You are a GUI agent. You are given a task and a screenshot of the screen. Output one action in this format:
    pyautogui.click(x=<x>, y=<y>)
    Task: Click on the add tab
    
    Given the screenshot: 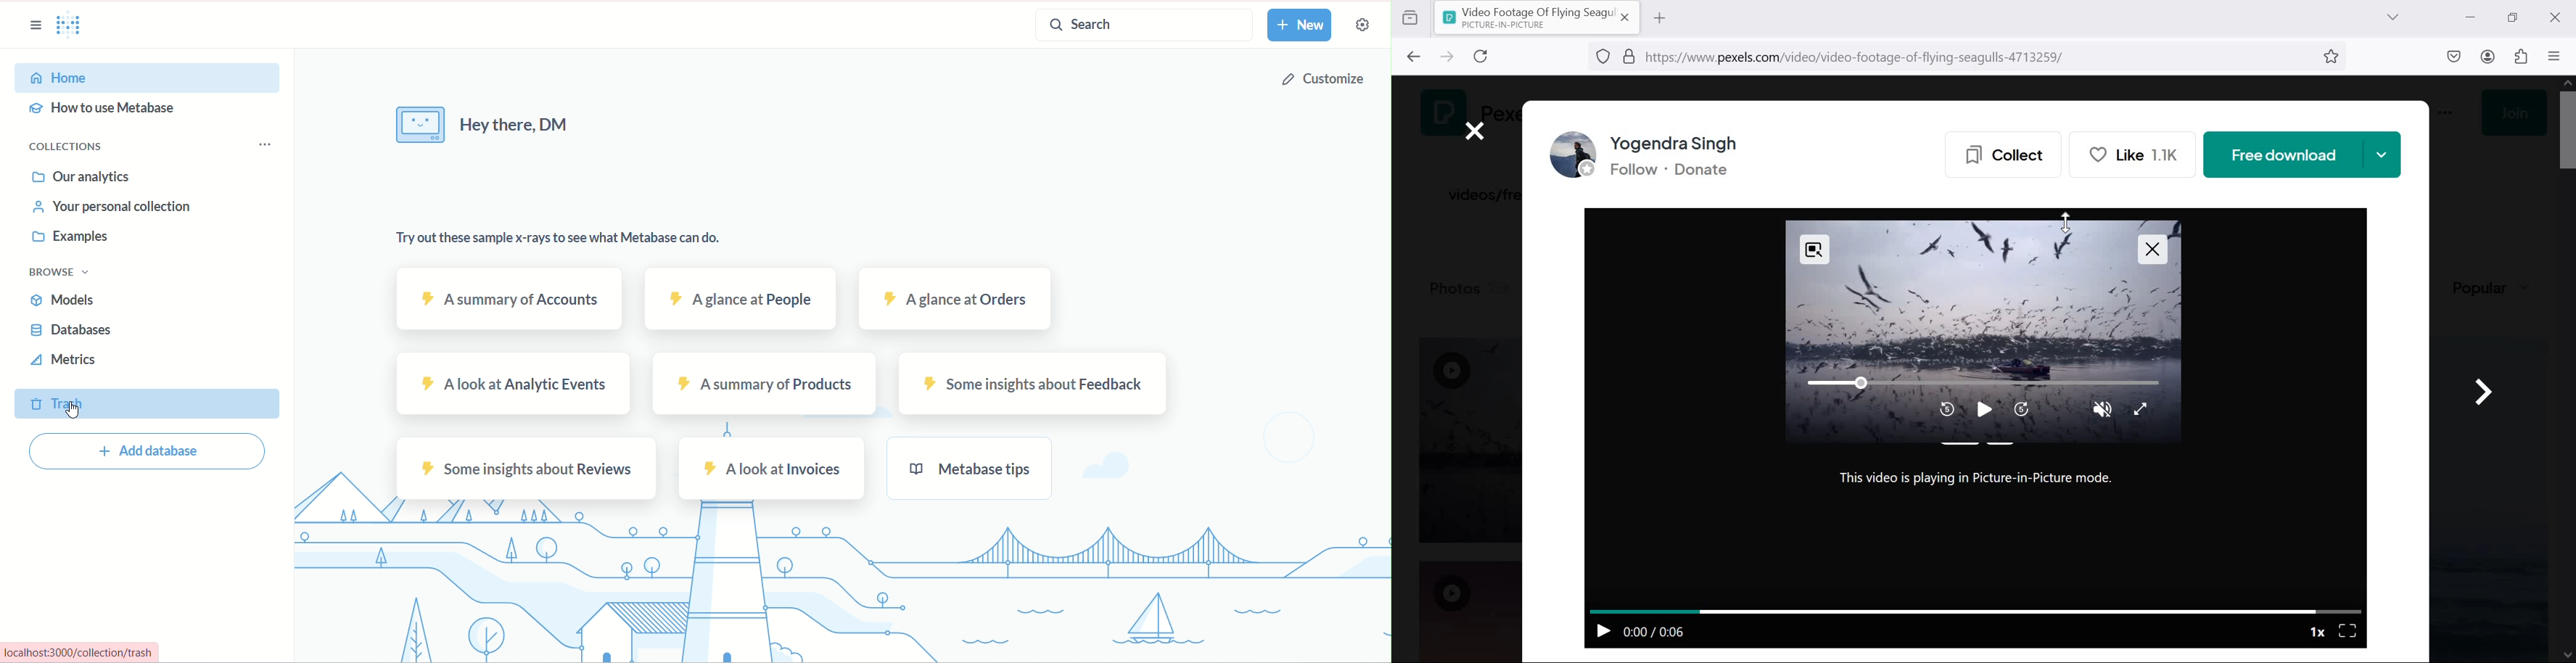 What is the action you would take?
    pyautogui.click(x=1659, y=18)
    